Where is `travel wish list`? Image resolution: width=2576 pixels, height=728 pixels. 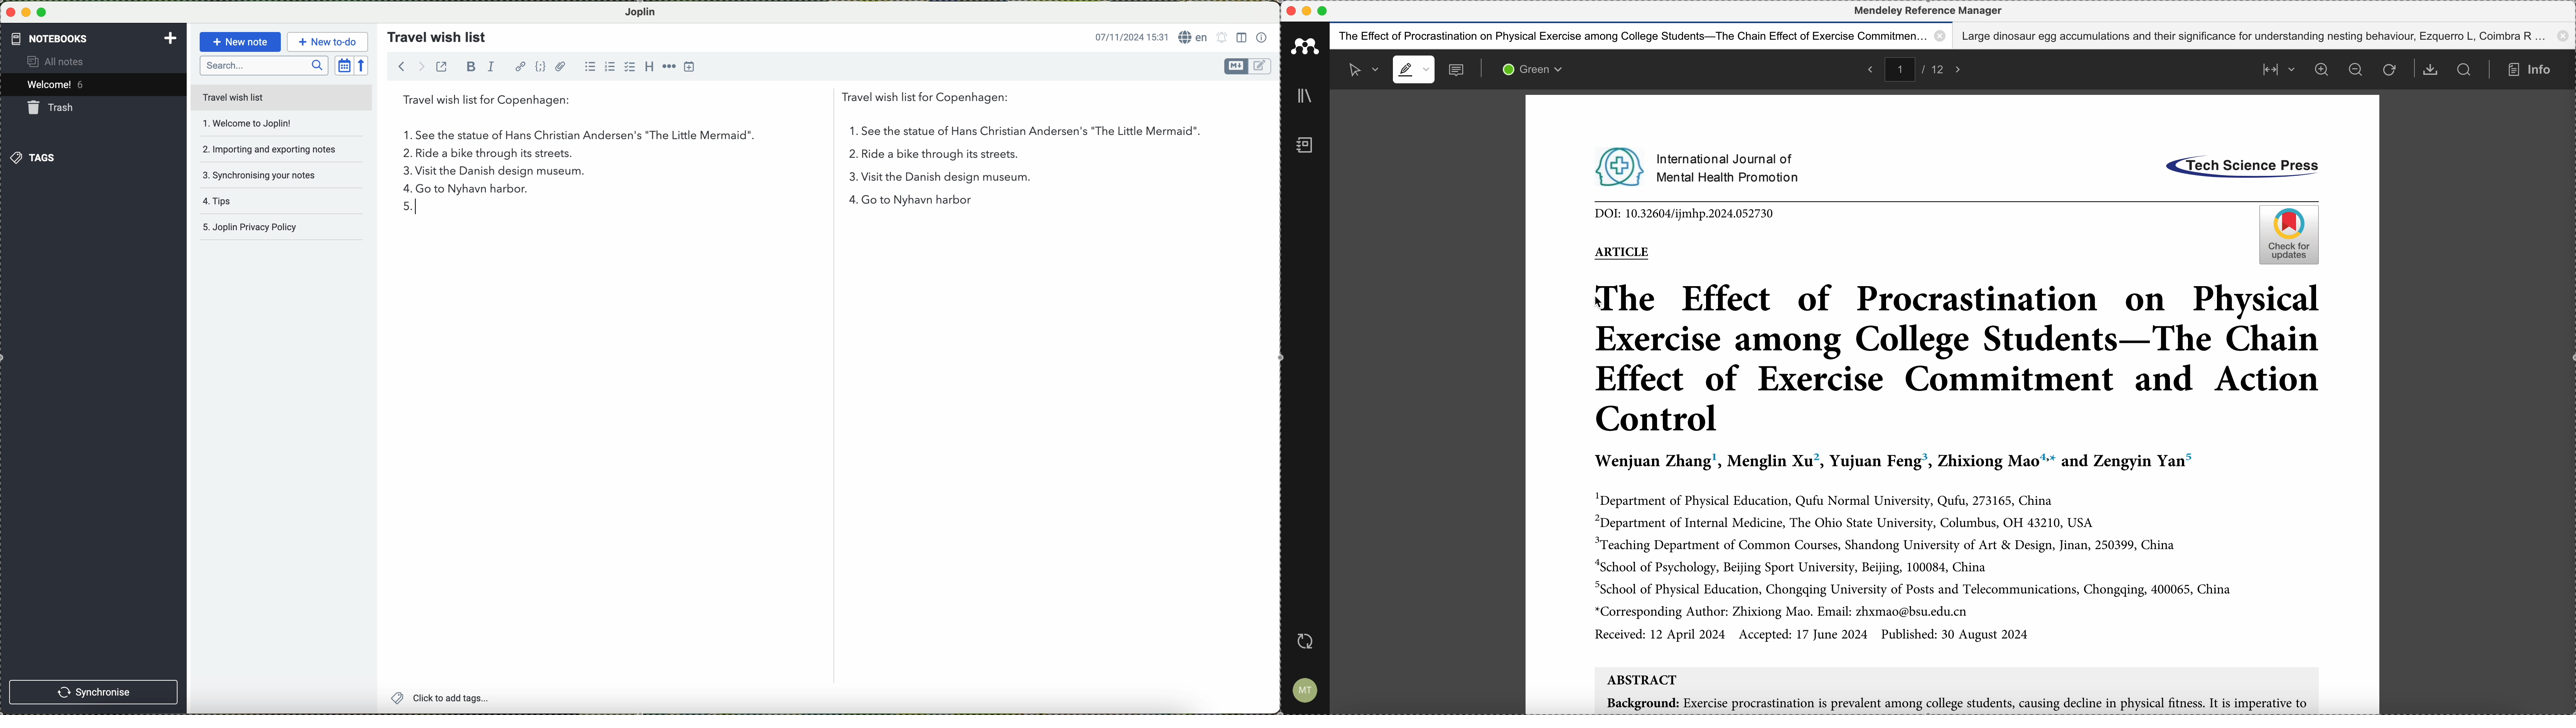
travel wish list is located at coordinates (433, 34).